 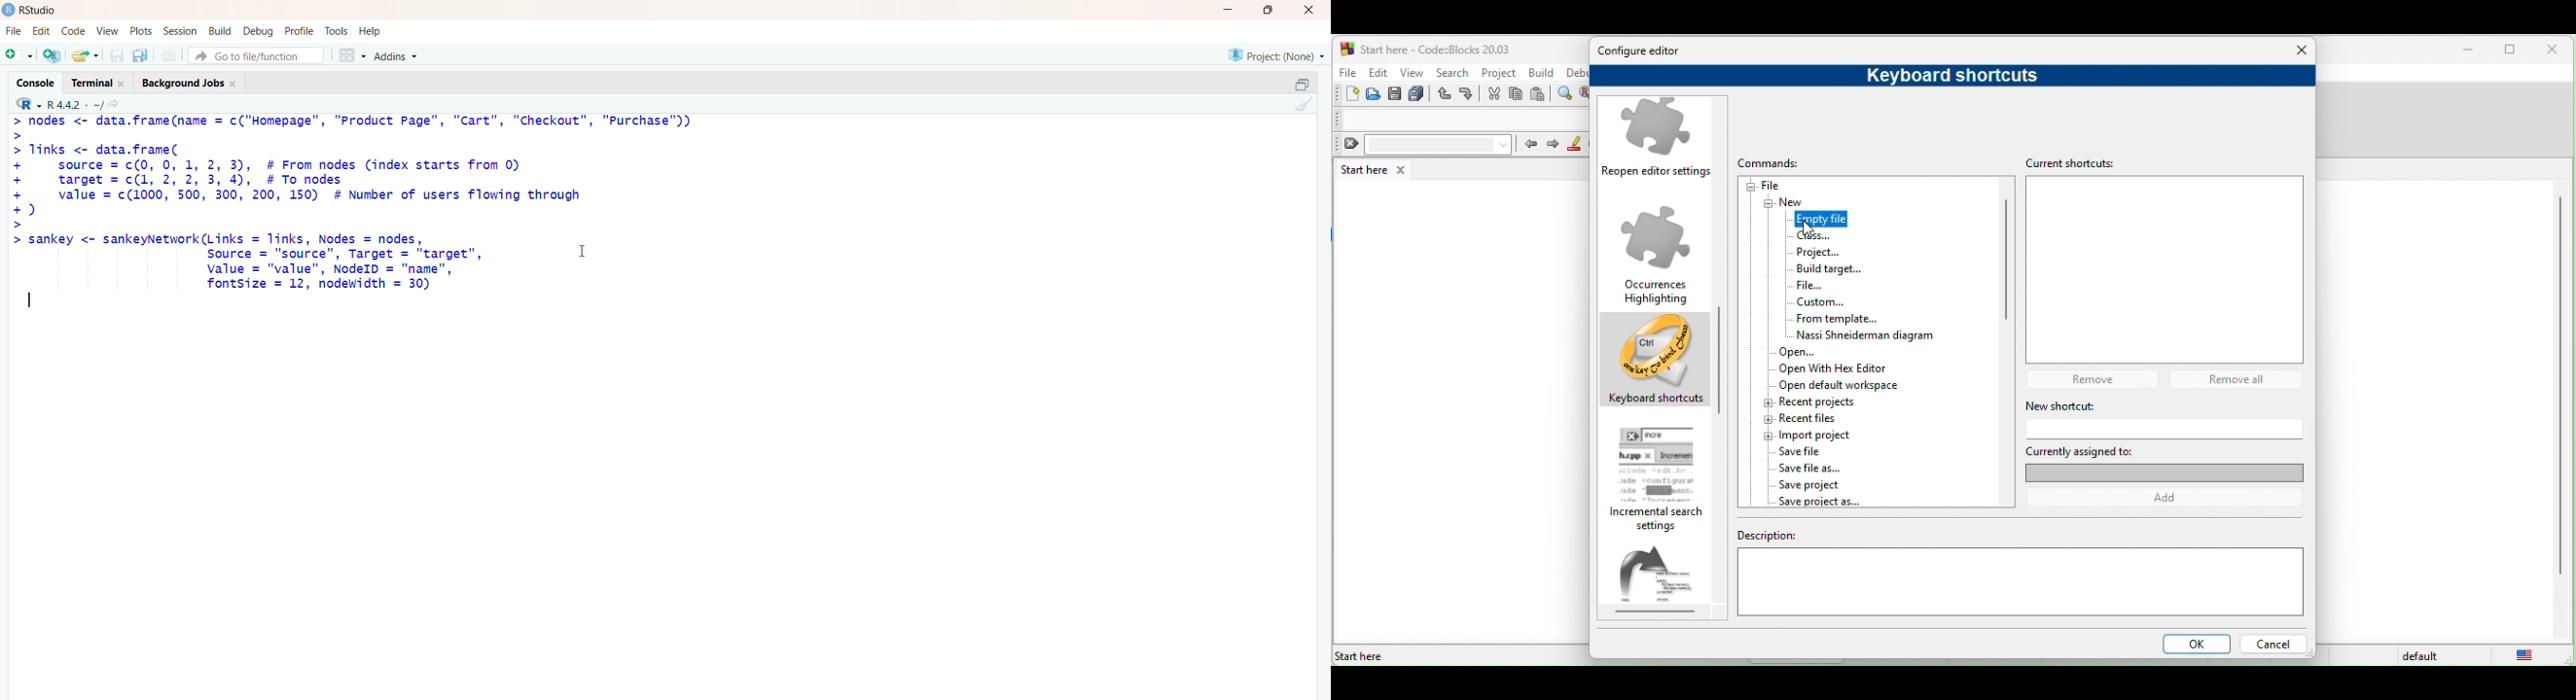 What do you see at coordinates (115, 56) in the screenshot?
I see `save` at bounding box center [115, 56].